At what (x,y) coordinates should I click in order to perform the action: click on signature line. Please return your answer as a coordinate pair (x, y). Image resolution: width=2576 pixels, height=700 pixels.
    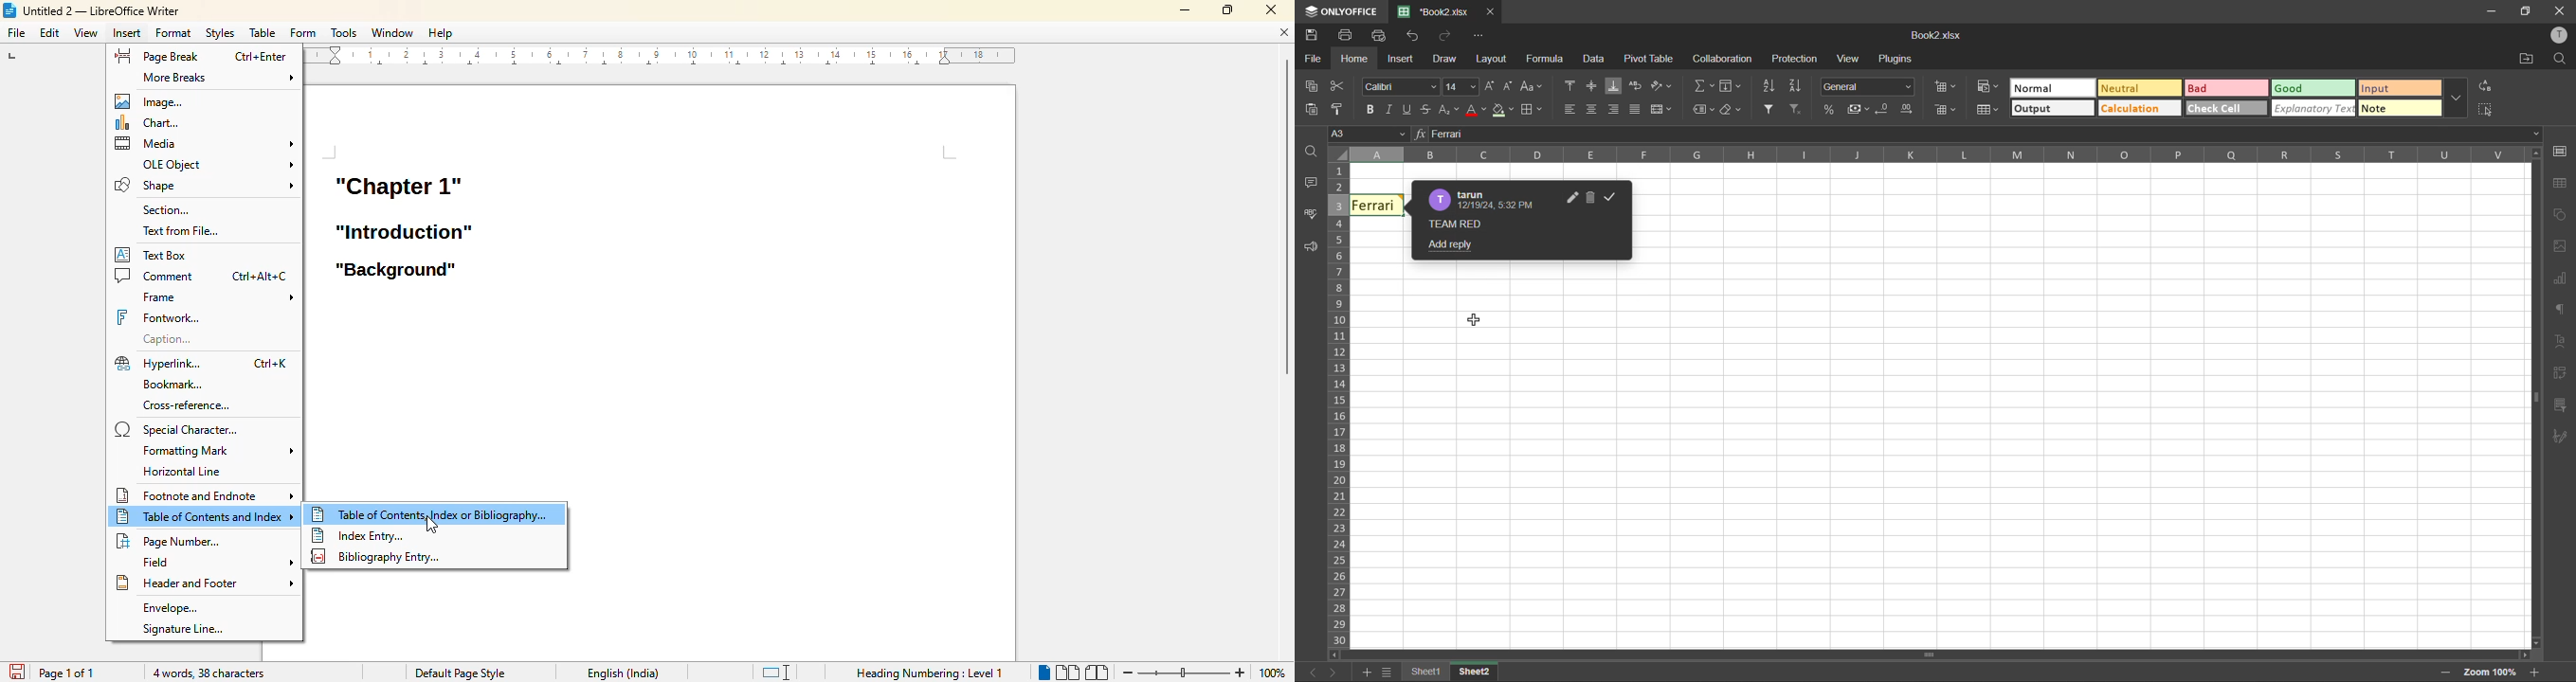
    Looking at the image, I should click on (184, 629).